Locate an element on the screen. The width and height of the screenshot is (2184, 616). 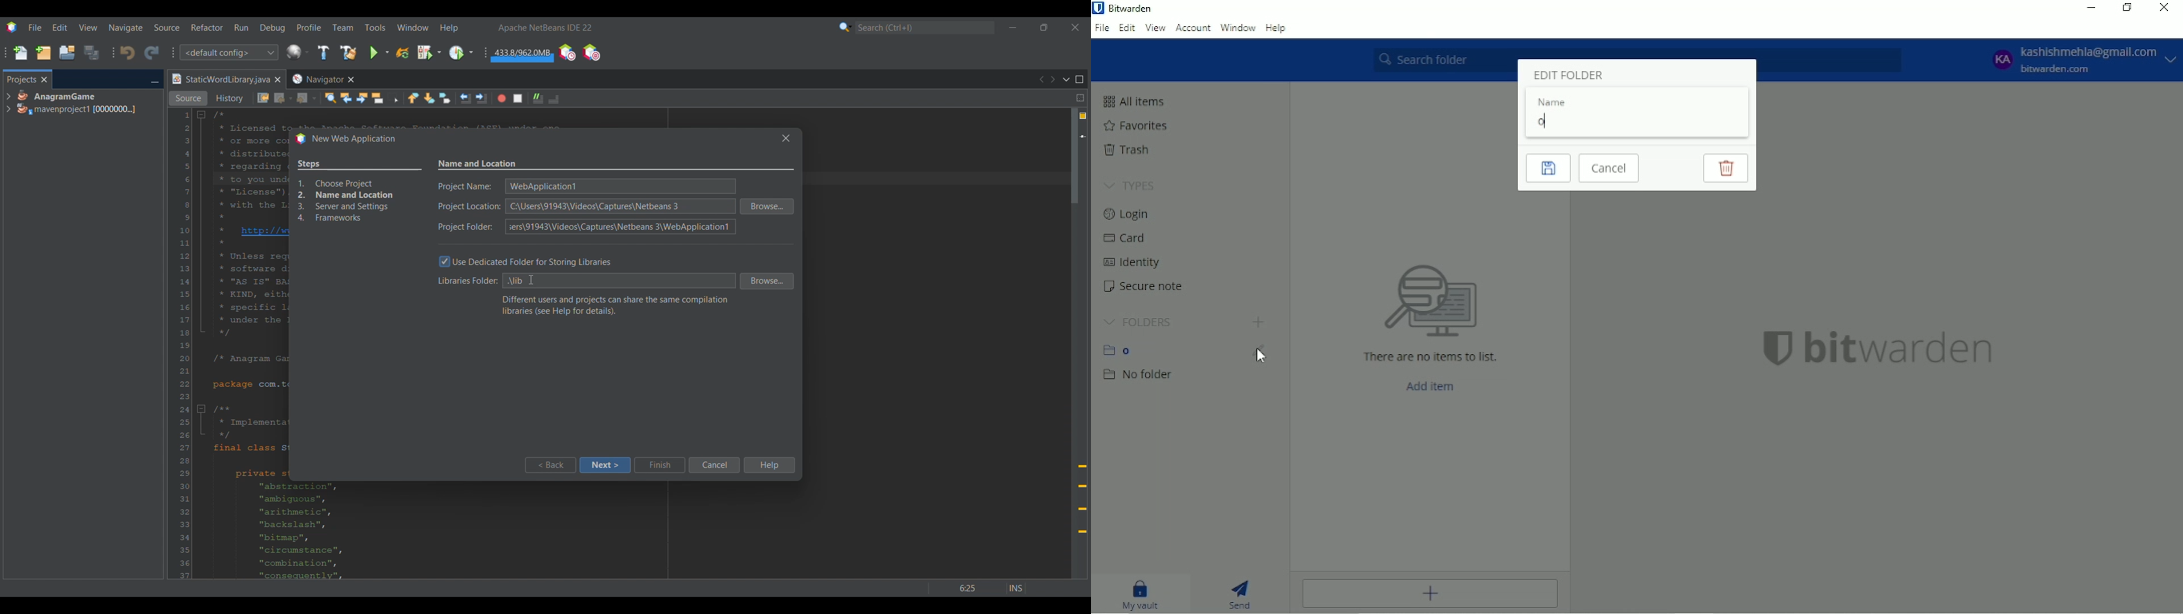
Bitwarden is located at coordinates (1127, 8).